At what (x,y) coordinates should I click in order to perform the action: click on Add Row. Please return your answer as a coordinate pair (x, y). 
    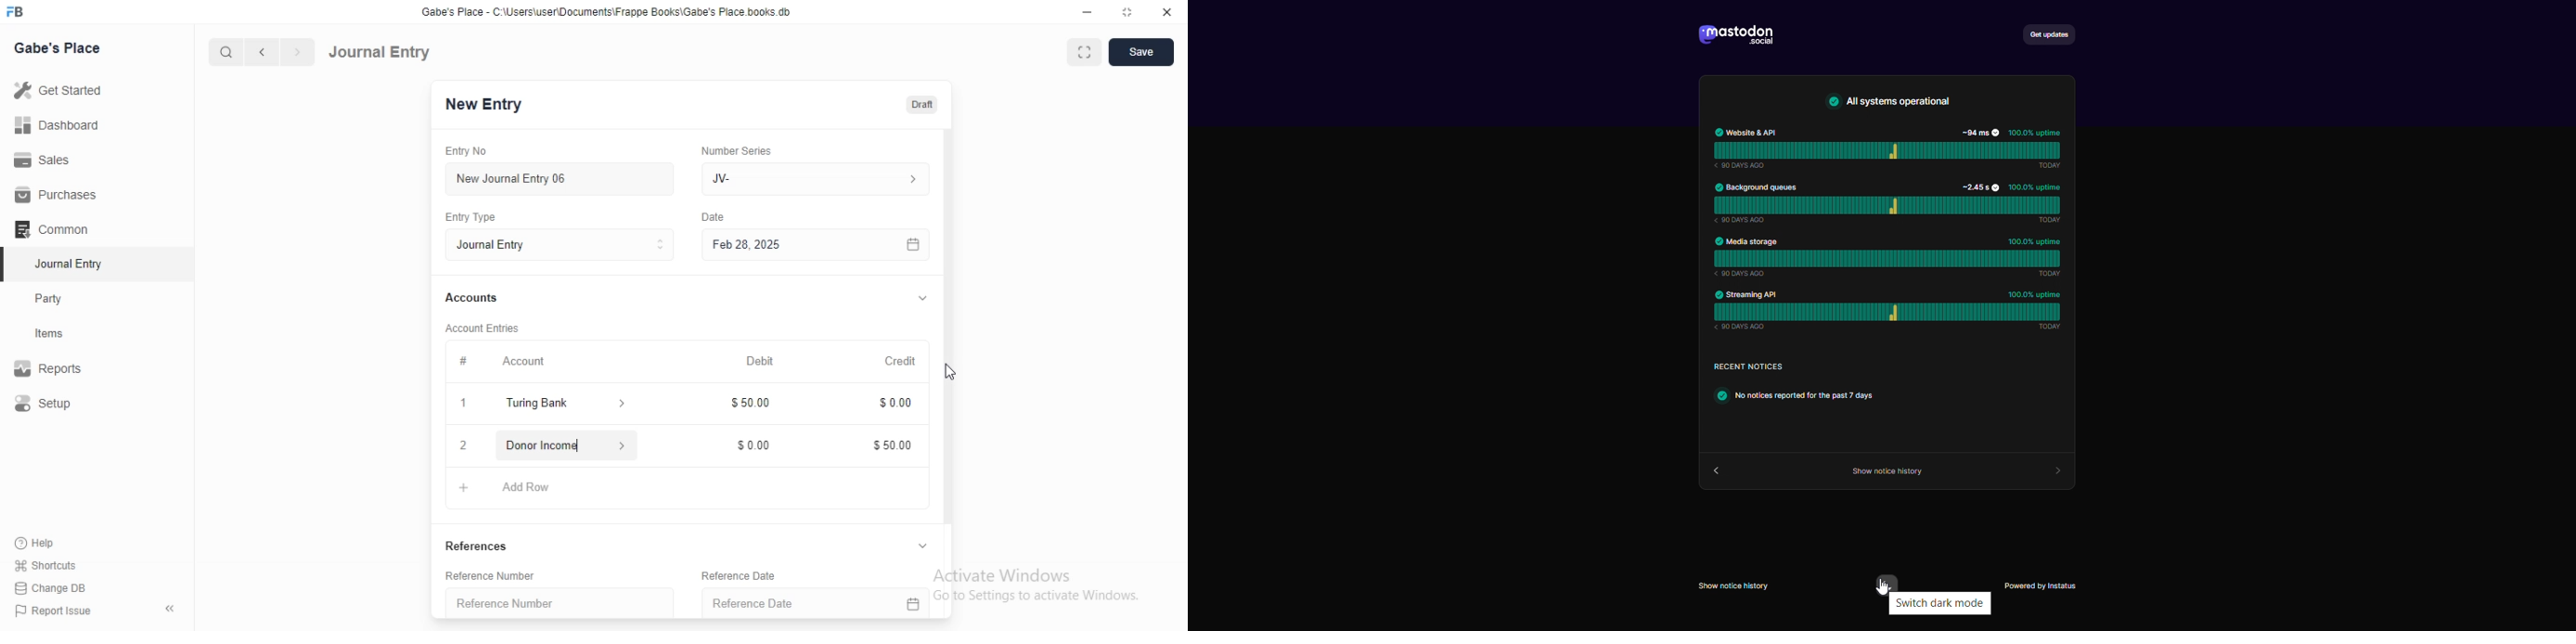
    Looking at the image, I should click on (514, 489).